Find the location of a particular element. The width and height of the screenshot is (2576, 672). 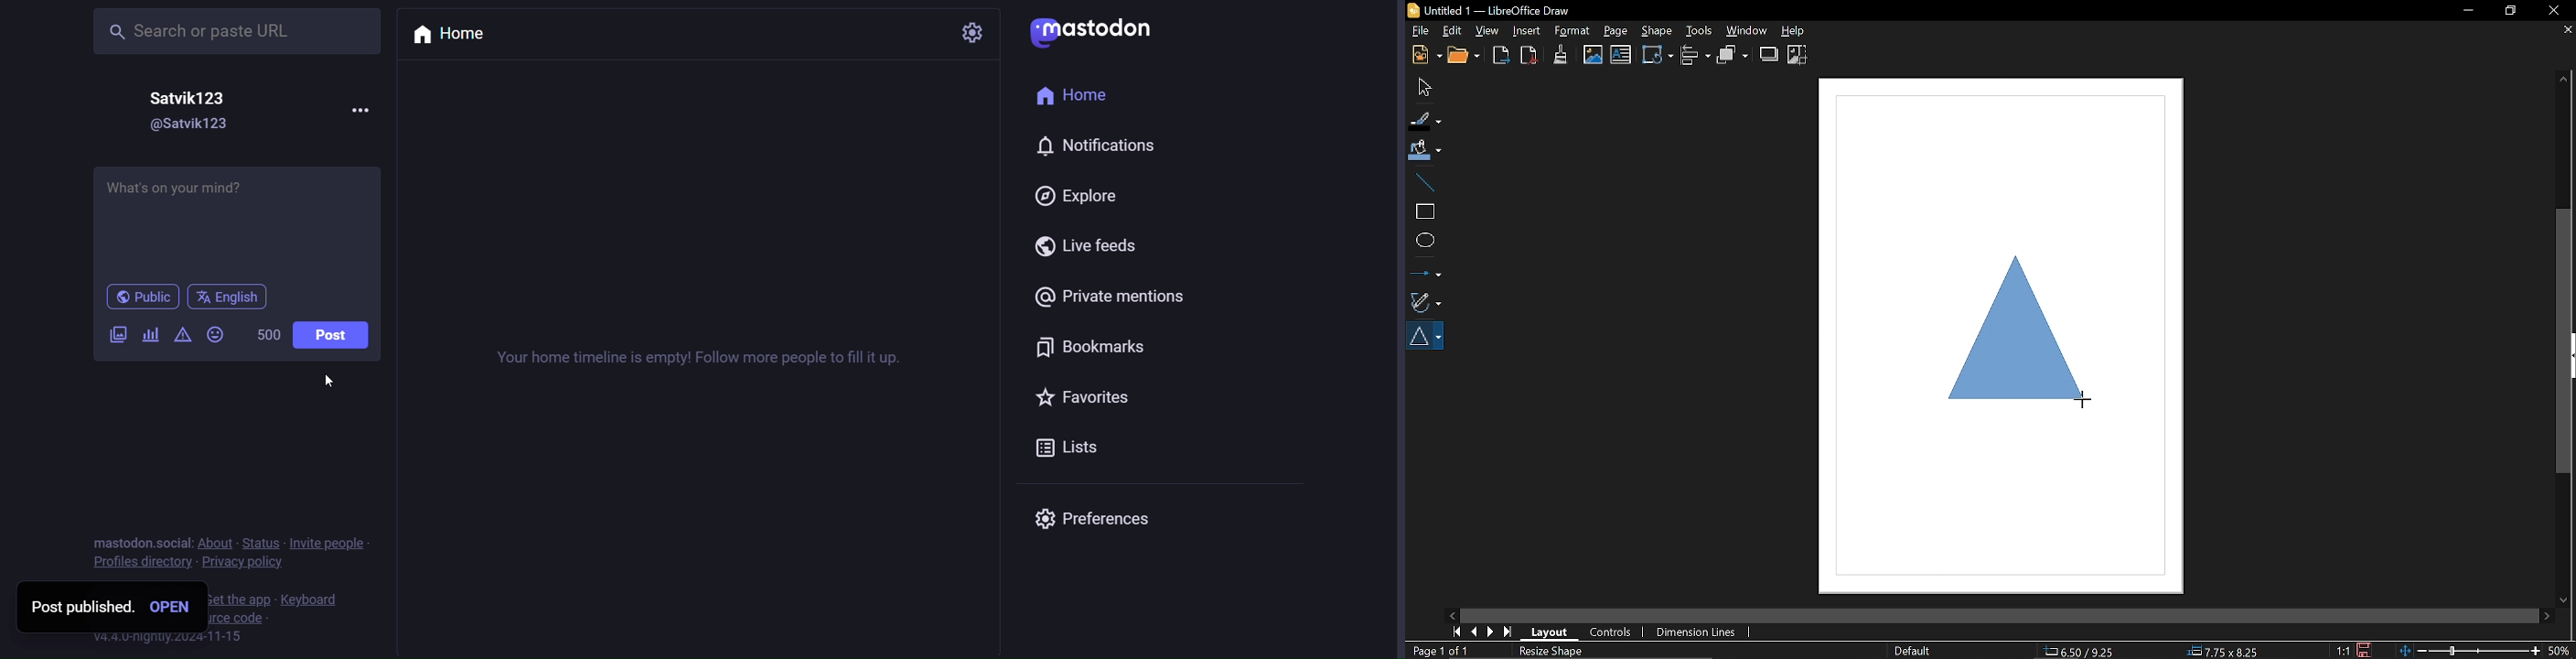

shape is located at coordinates (1656, 30).